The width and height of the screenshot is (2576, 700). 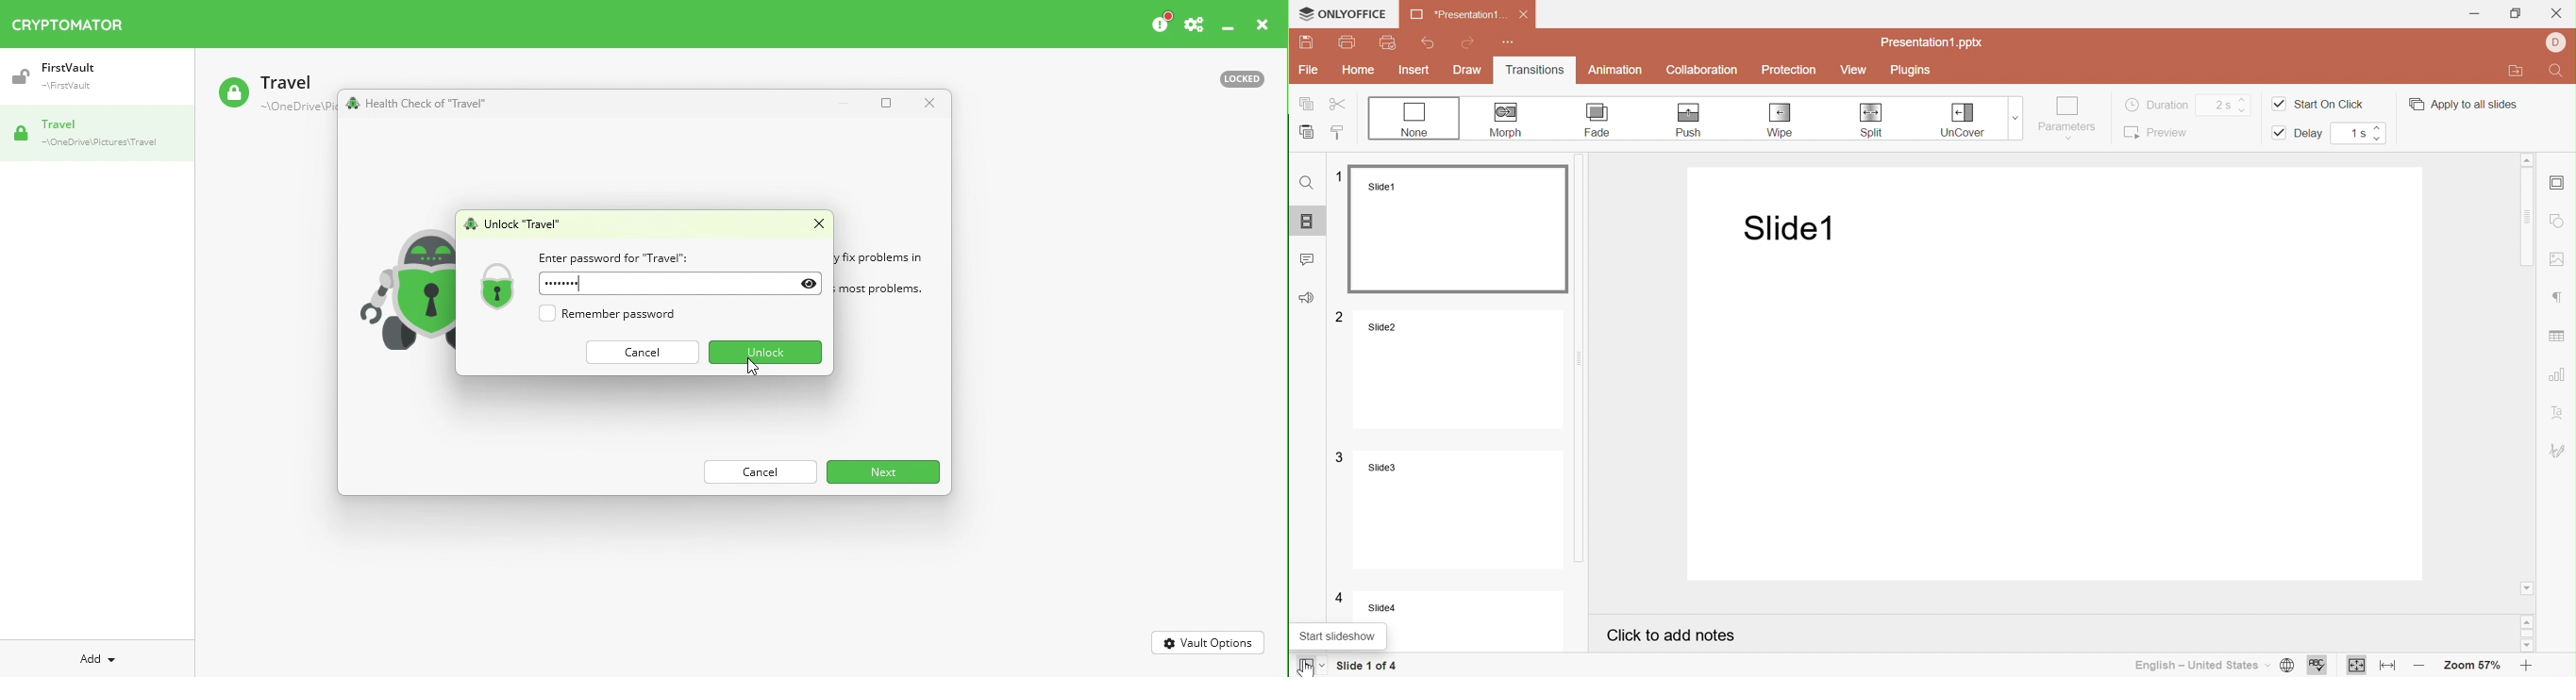 I want to click on Comments, so click(x=1306, y=259).